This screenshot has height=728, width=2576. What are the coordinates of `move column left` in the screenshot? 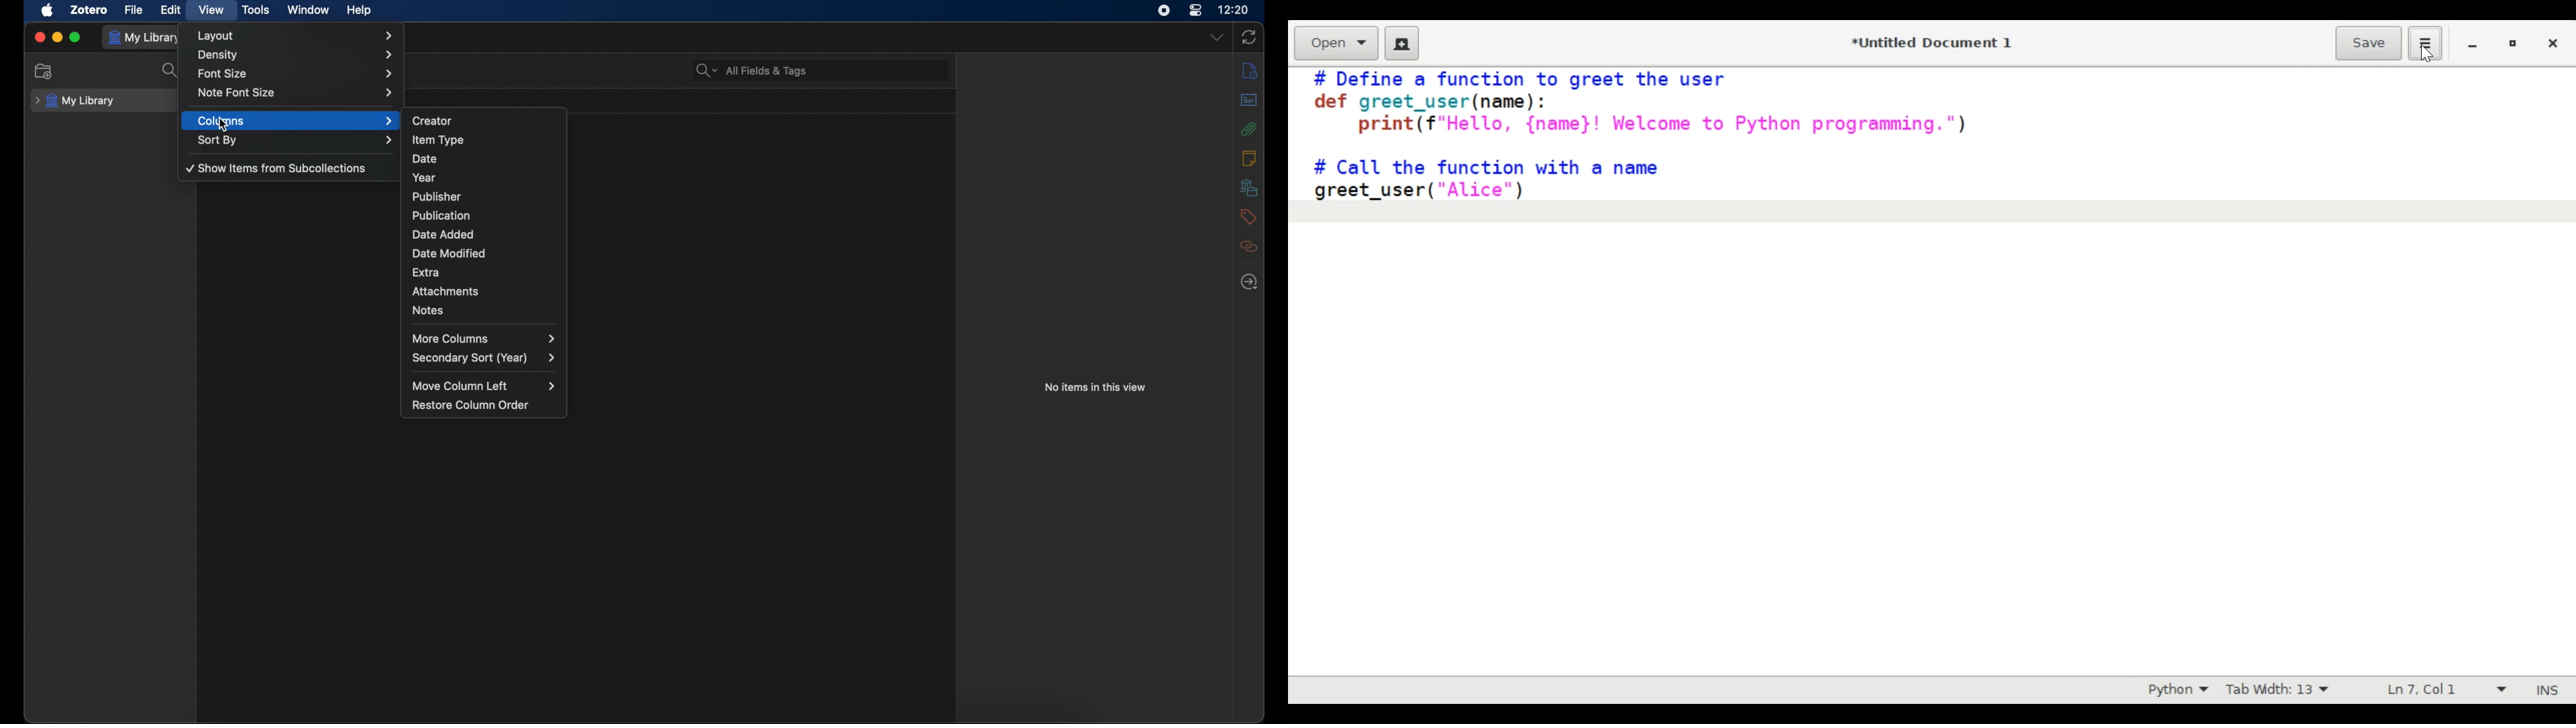 It's located at (484, 385).